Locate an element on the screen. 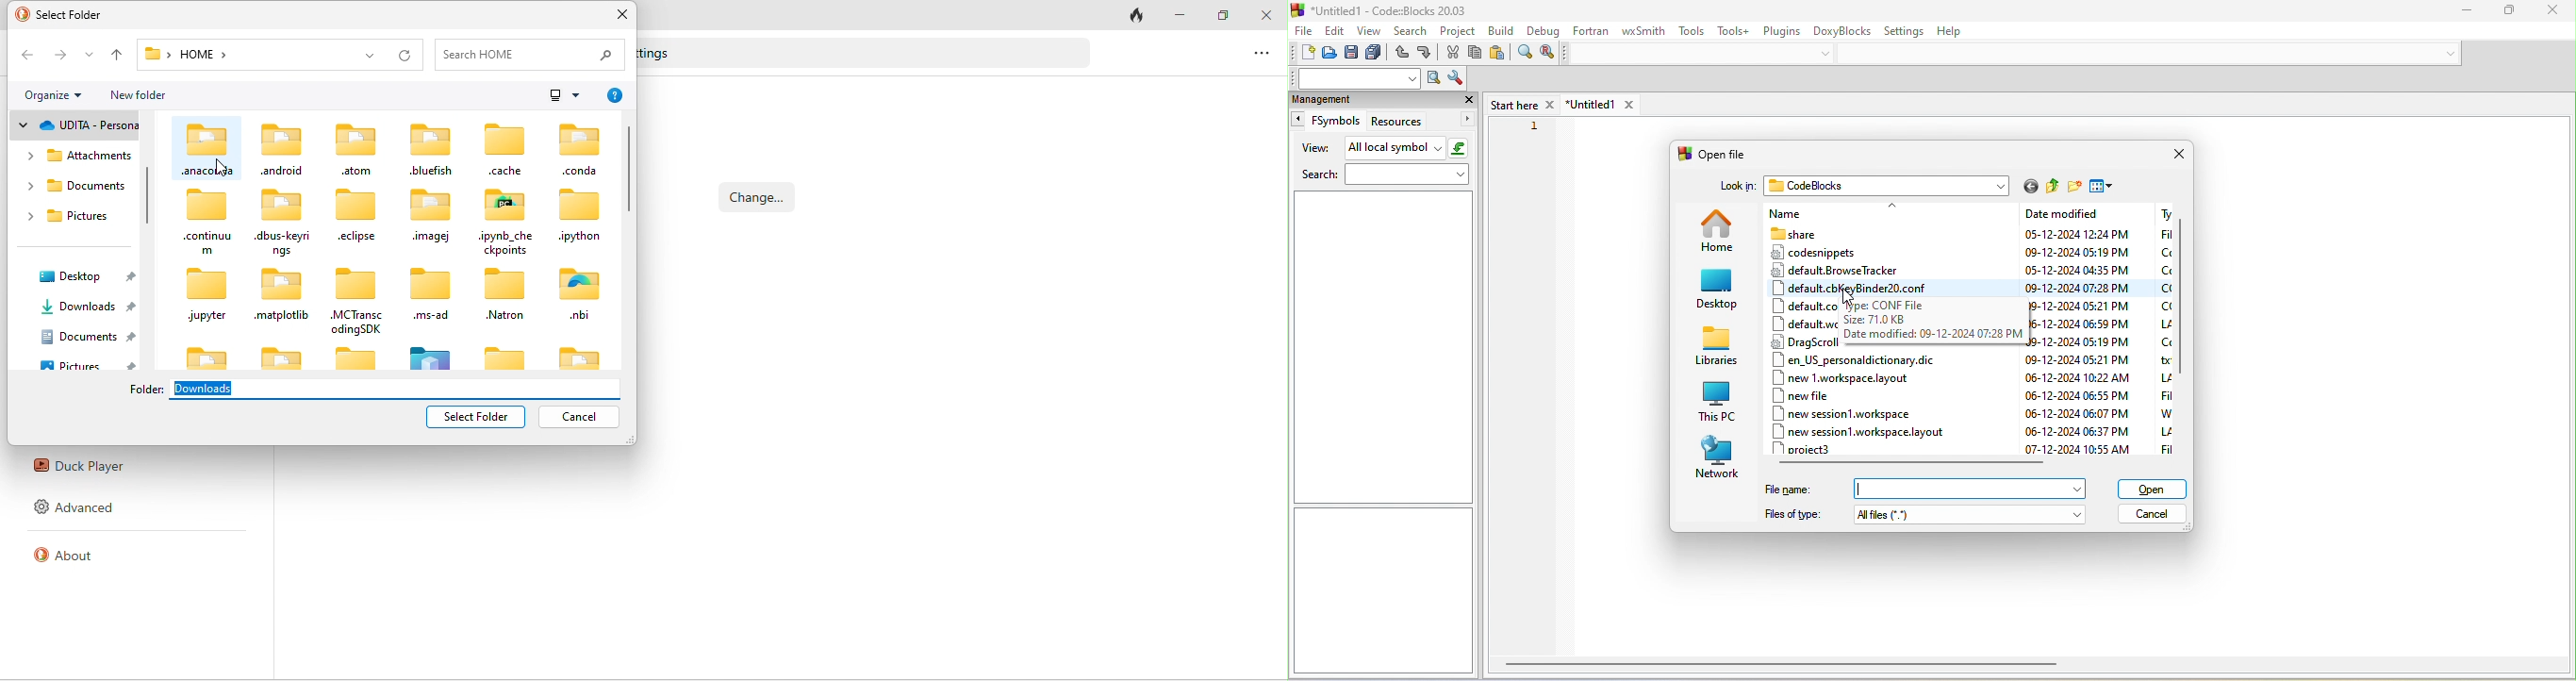 The height and width of the screenshot is (700, 2576). new 1 workspace layout is located at coordinates (1848, 377).